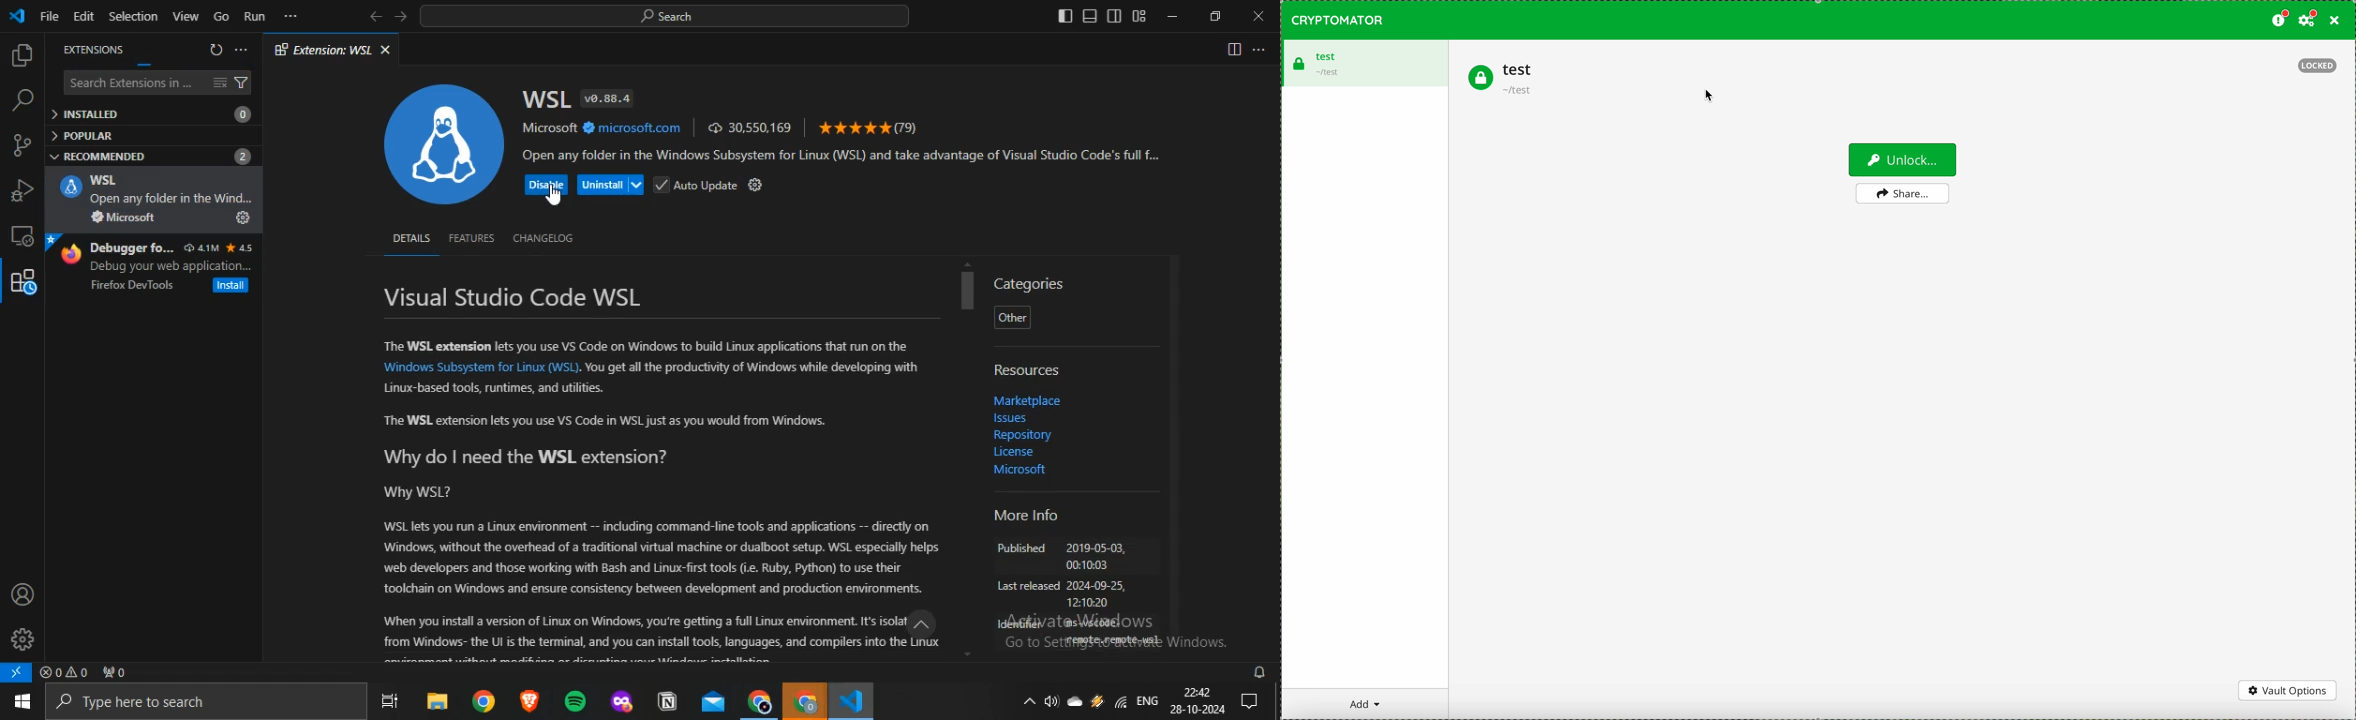  Describe the element at coordinates (1028, 700) in the screenshot. I see `show hidden icons` at that location.